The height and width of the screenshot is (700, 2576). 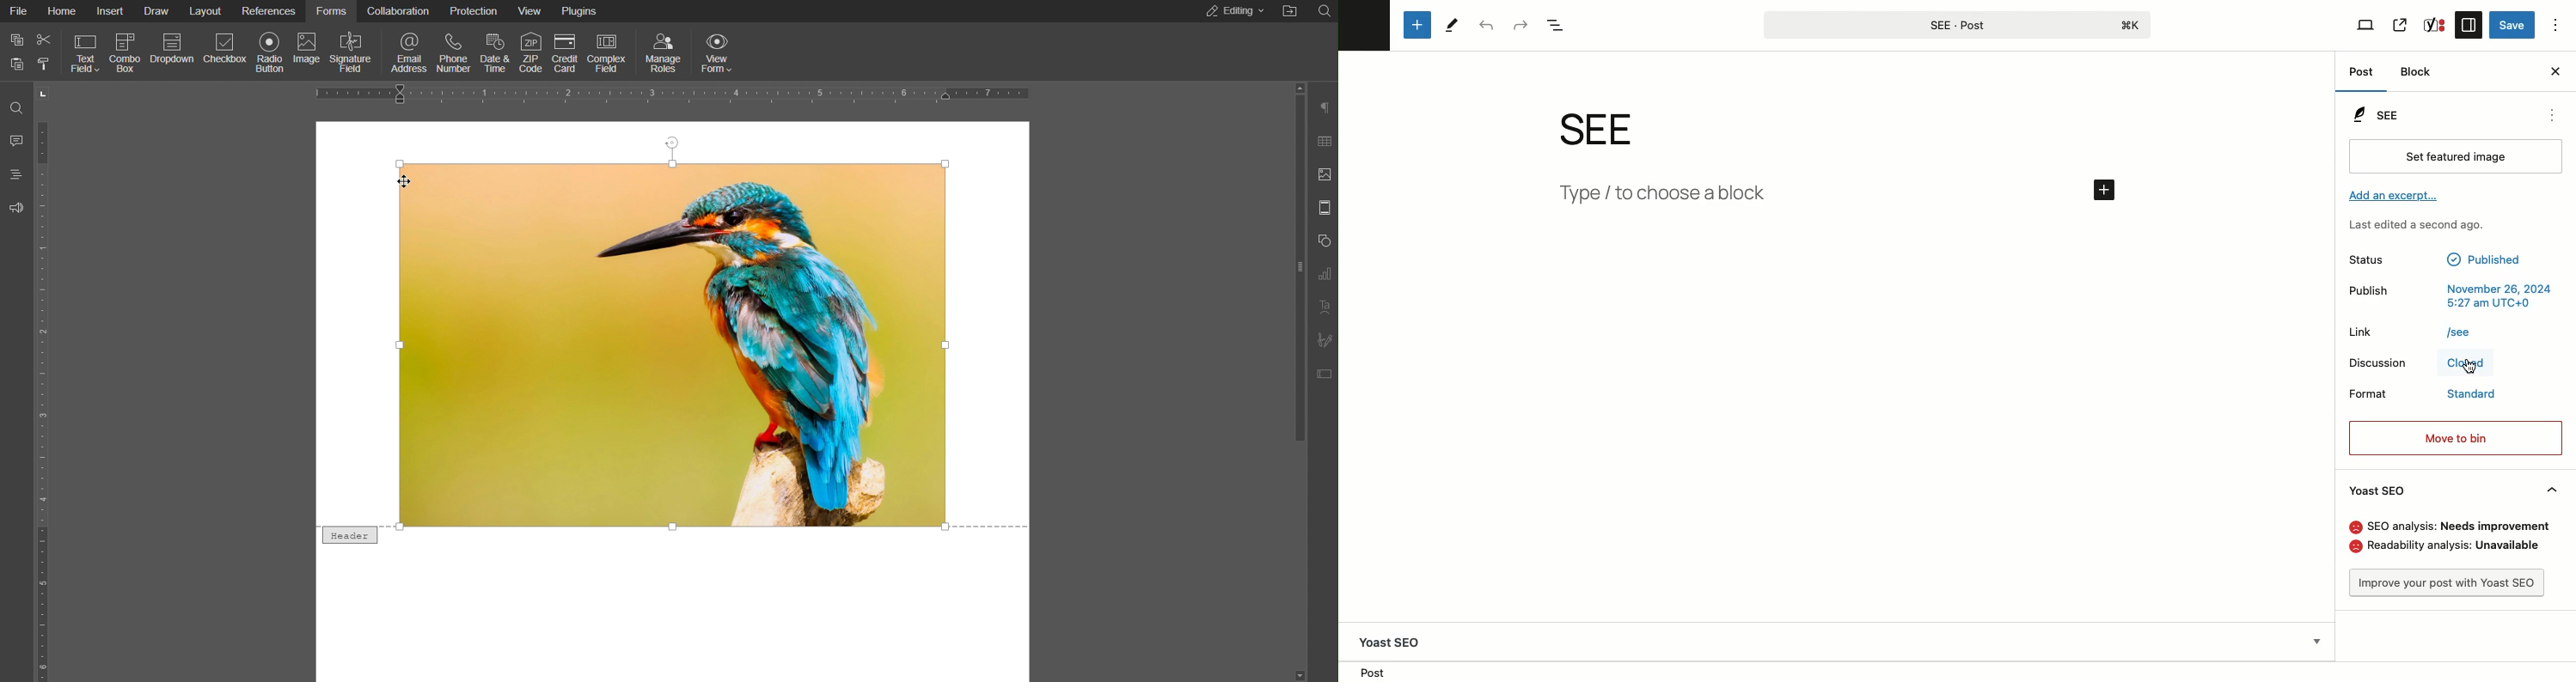 I want to click on Home, so click(x=62, y=12).